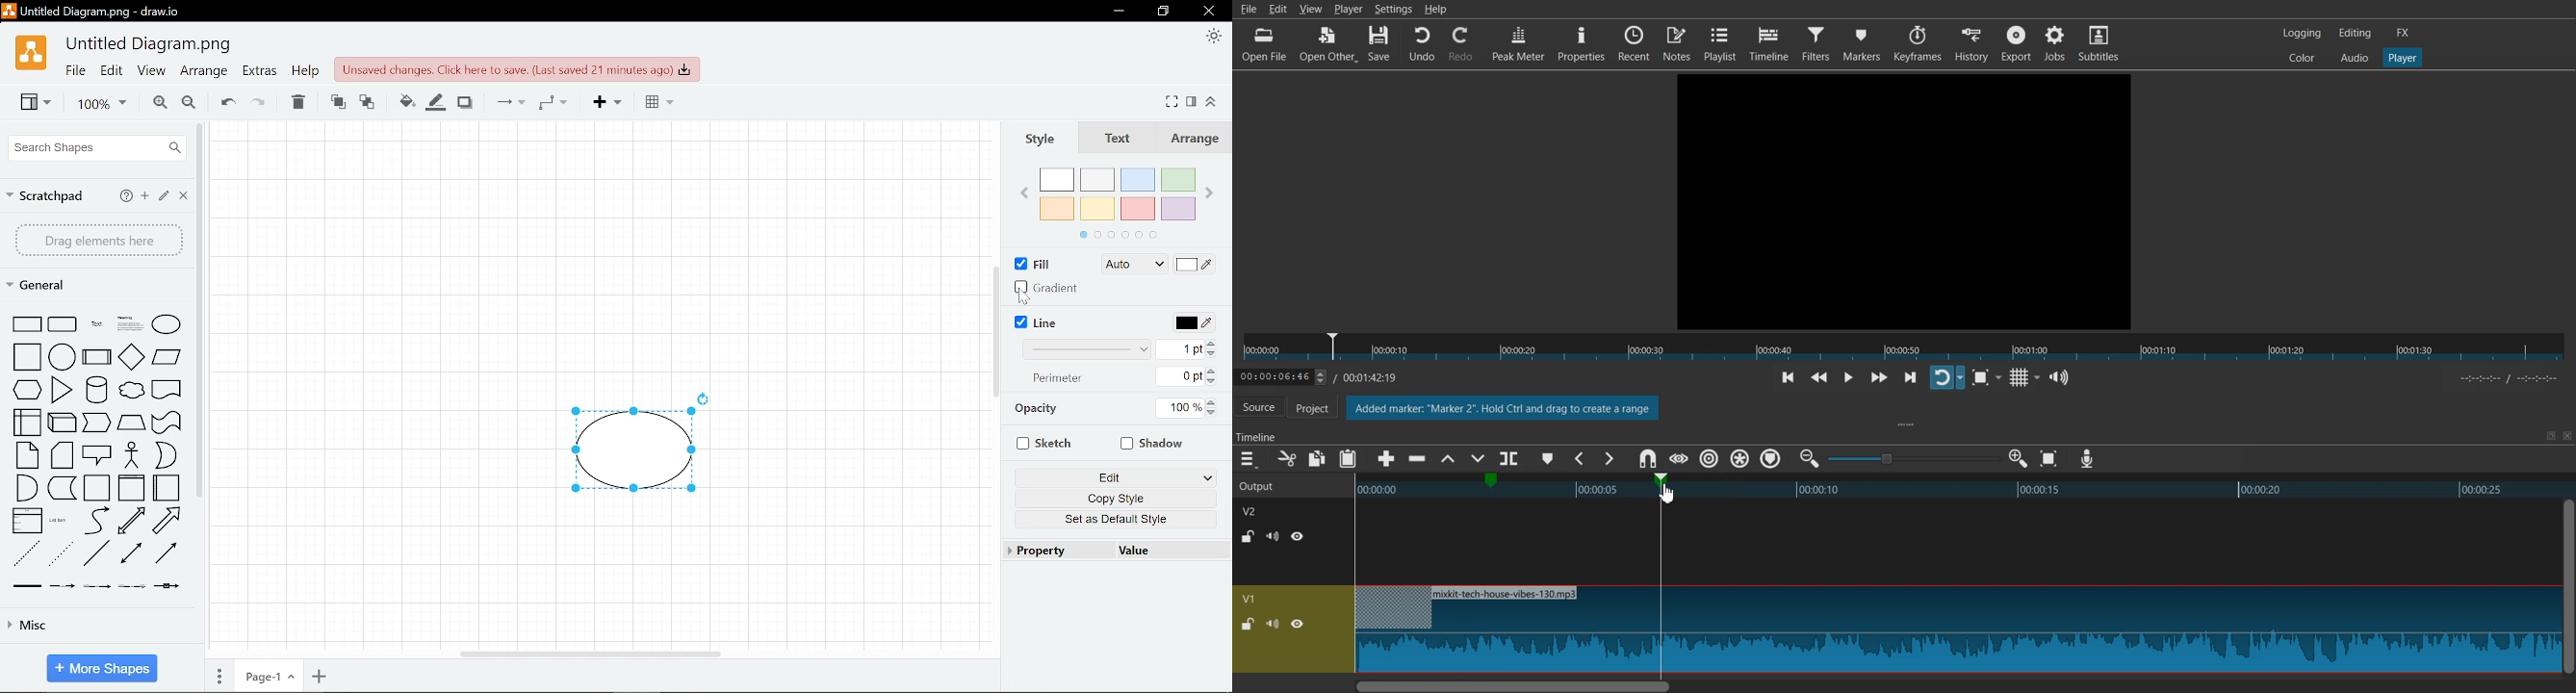  What do you see at coordinates (1039, 141) in the screenshot?
I see `Style` at bounding box center [1039, 141].